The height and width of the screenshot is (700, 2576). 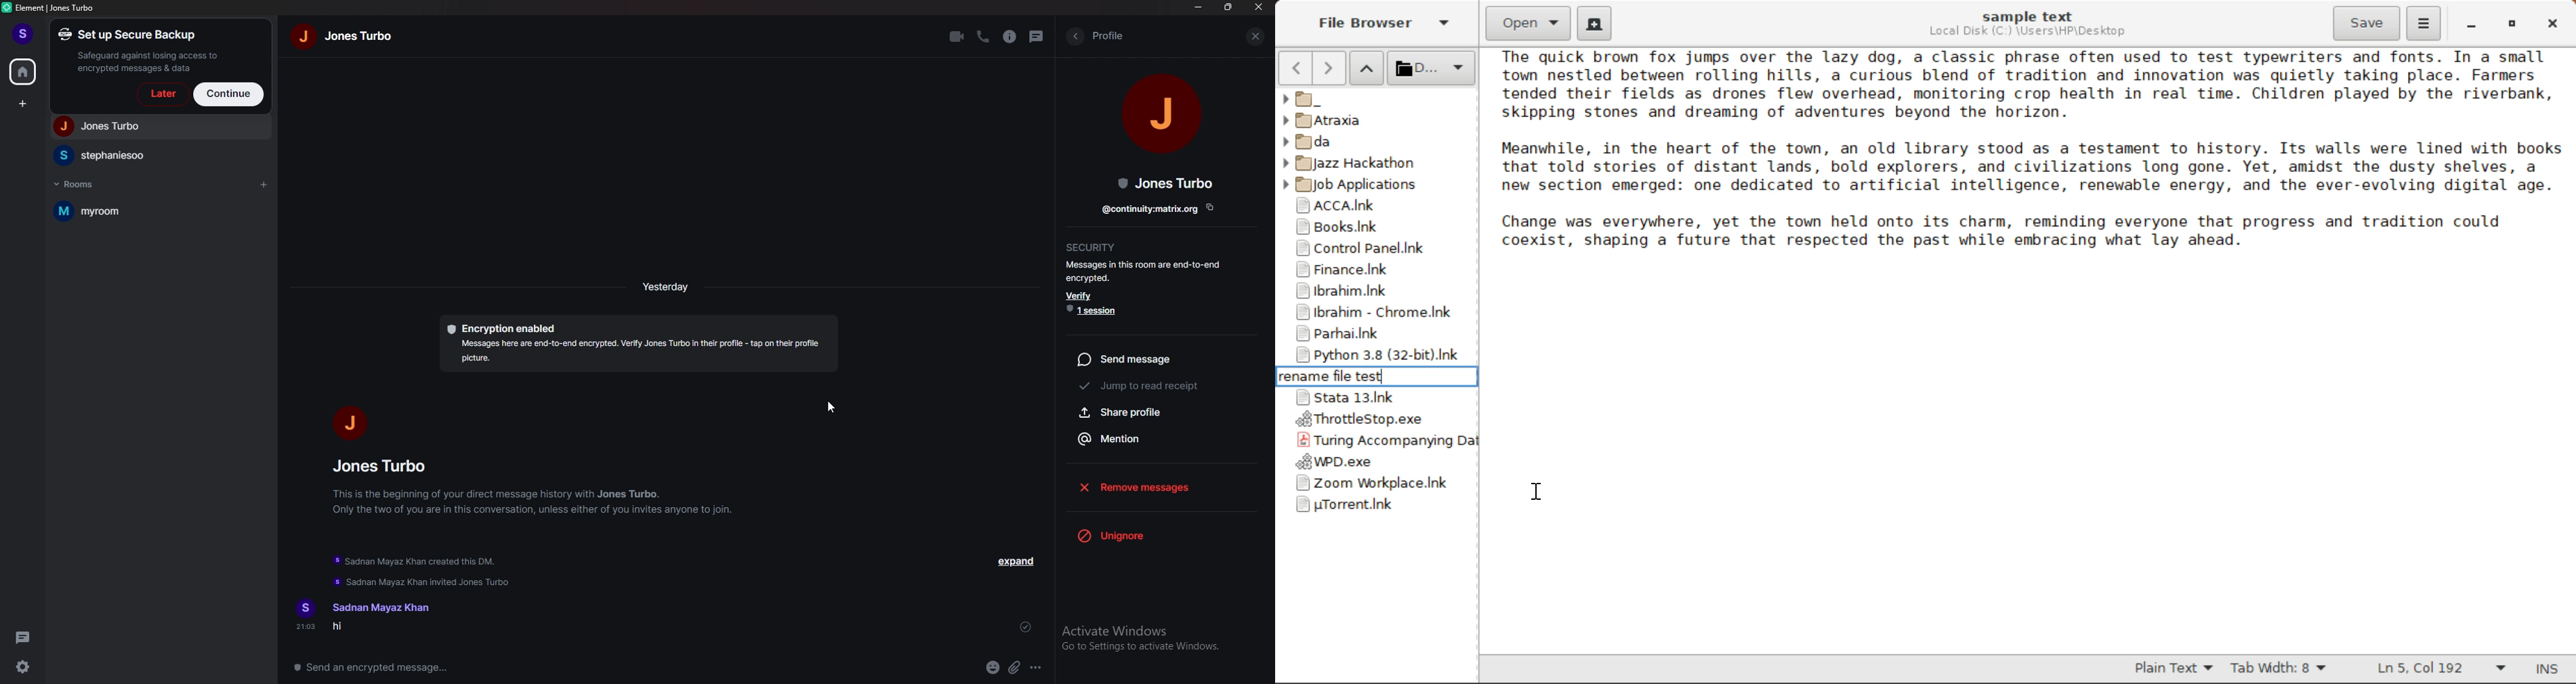 What do you see at coordinates (80, 183) in the screenshot?
I see `rooms` at bounding box center [80, 183].